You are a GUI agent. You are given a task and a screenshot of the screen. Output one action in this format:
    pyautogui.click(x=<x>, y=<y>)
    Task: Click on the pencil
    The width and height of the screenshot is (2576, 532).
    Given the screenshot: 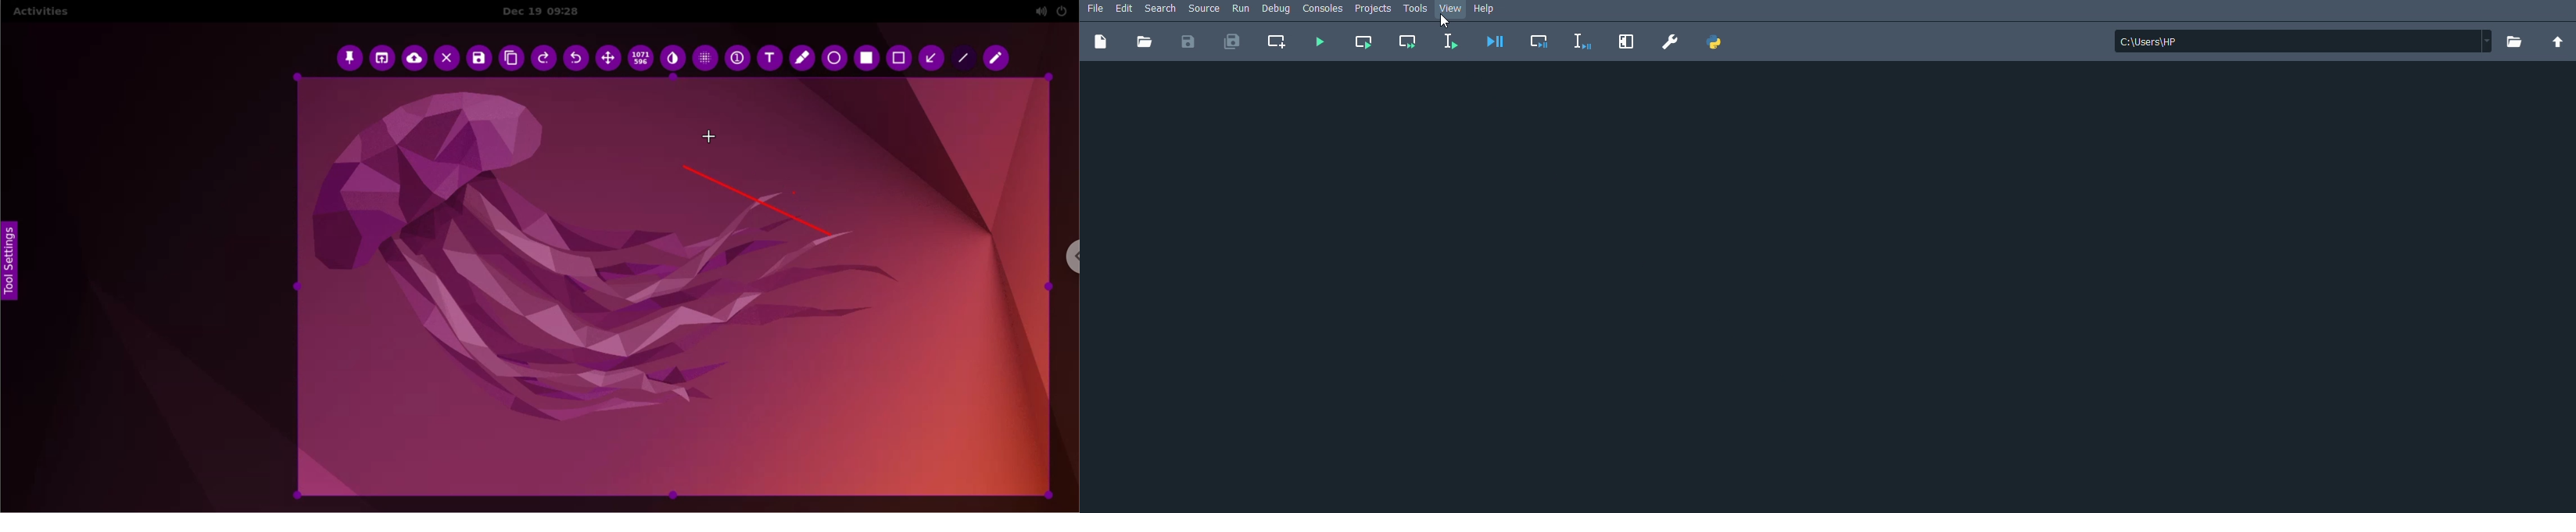 What is the action you would take?
    pyautogui.click(x=997, y=58)
    